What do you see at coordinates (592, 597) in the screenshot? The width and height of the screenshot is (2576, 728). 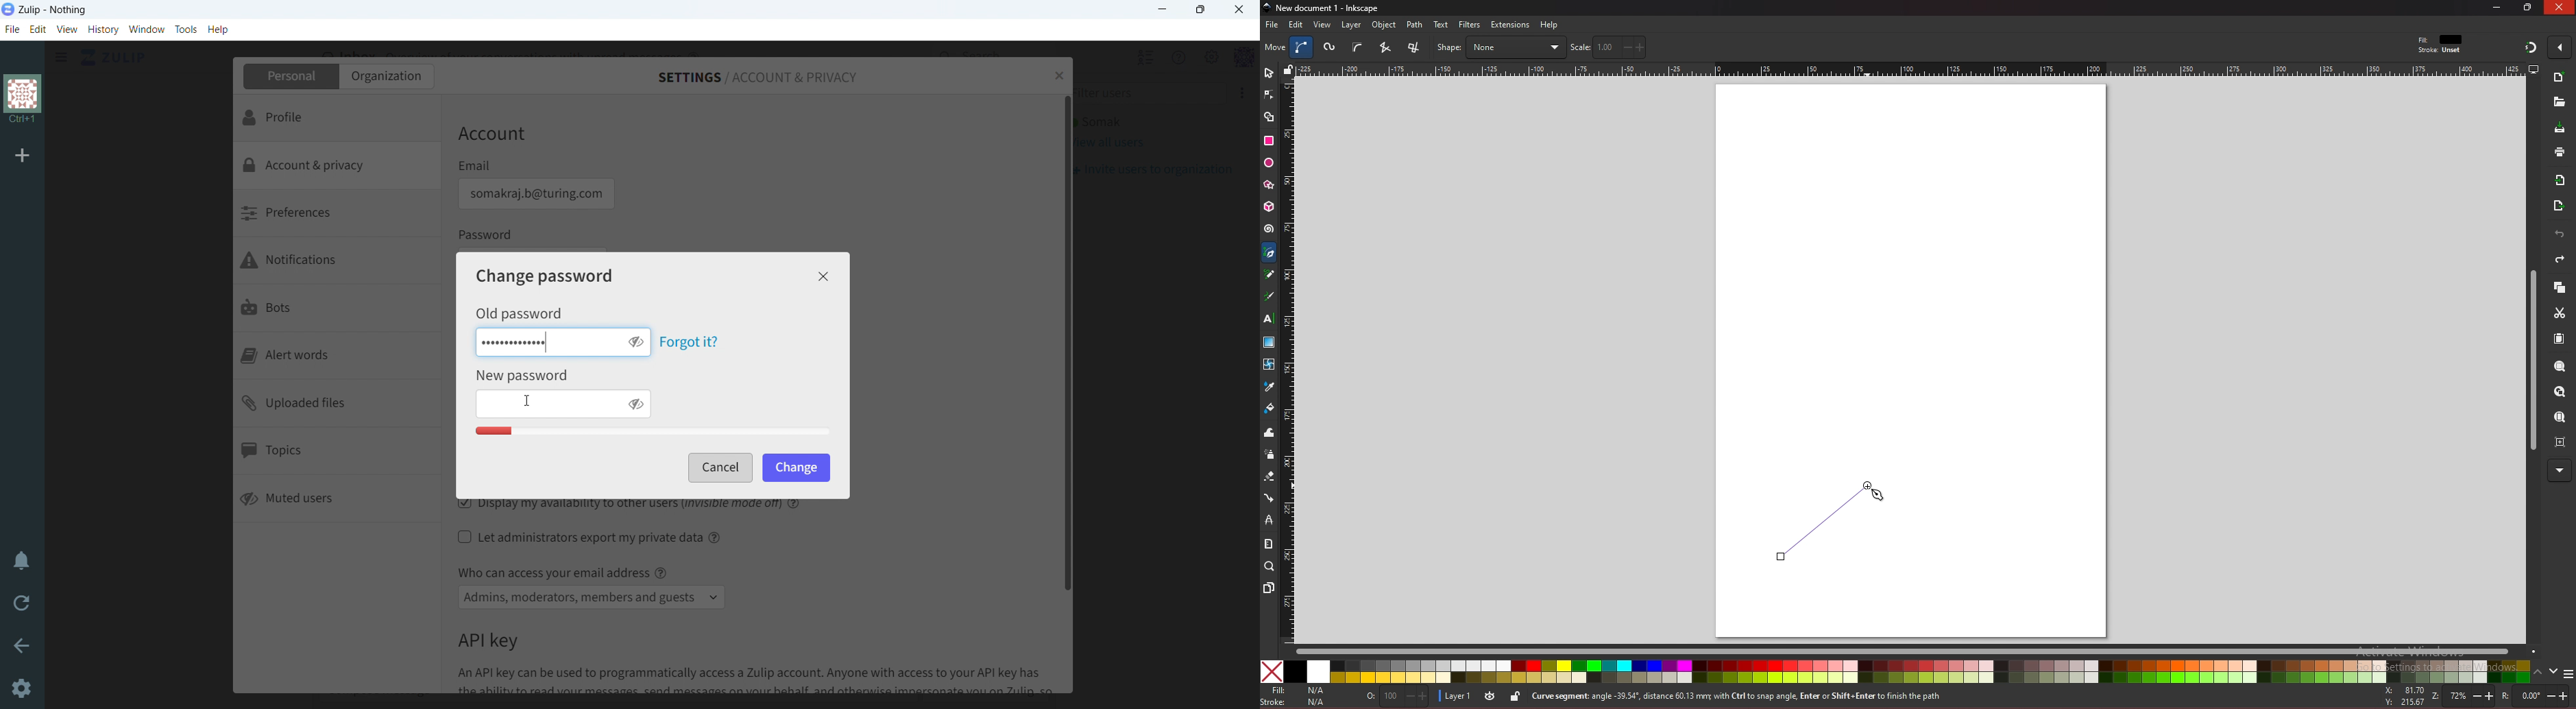 I see `select access to email address` at bounding box center [592, 597].